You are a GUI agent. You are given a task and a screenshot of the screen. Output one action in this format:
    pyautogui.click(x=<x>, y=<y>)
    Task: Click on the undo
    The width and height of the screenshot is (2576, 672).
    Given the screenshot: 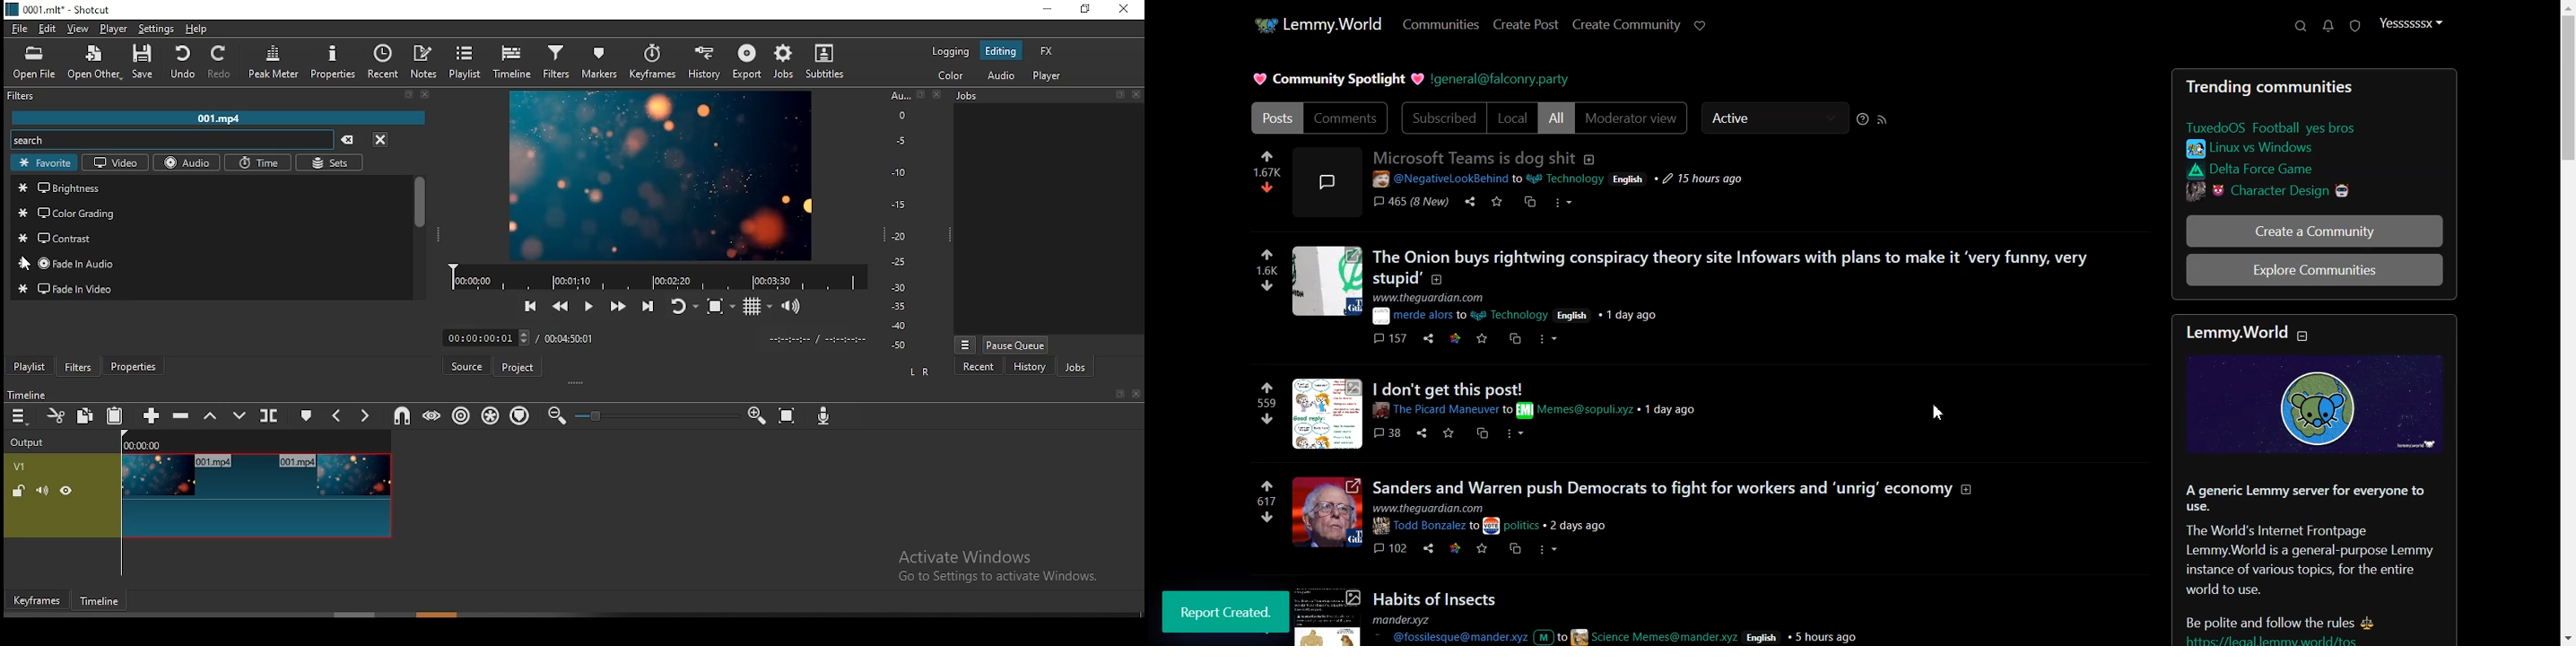 What is the action you would take?
    pyautogui.click(x=182, y=63)
    